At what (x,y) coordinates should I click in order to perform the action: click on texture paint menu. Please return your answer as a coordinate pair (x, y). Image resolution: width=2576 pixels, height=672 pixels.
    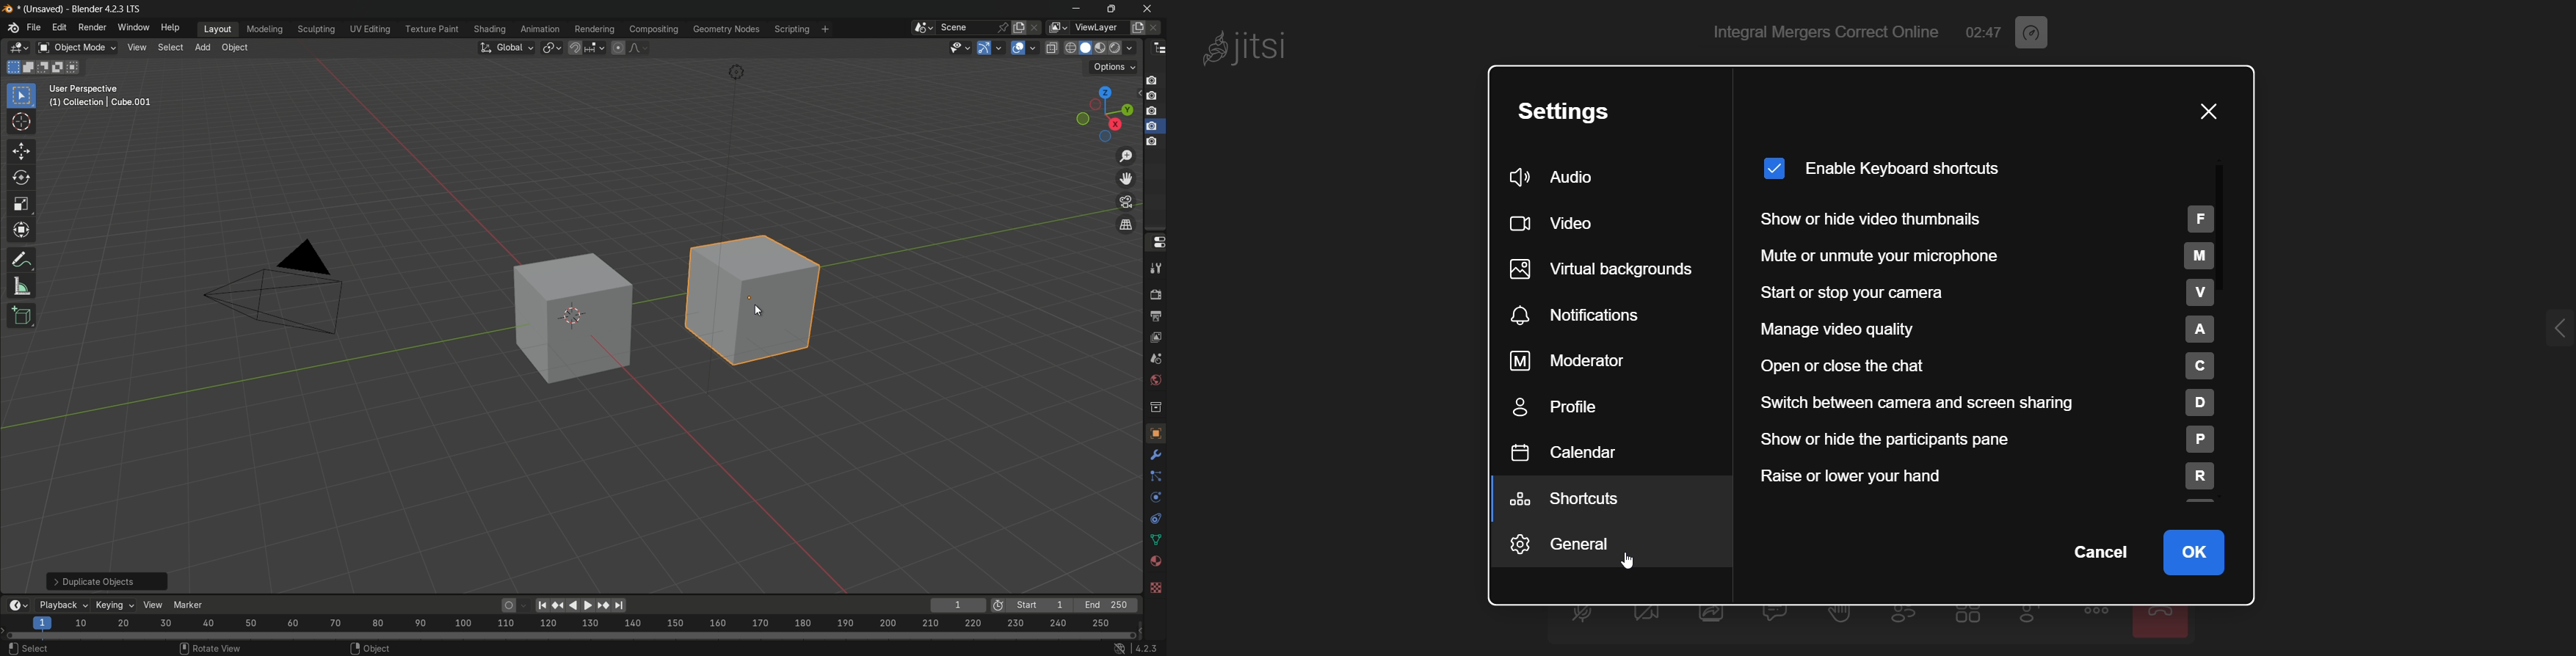
    Looking at the image, I should click on (429, 30).